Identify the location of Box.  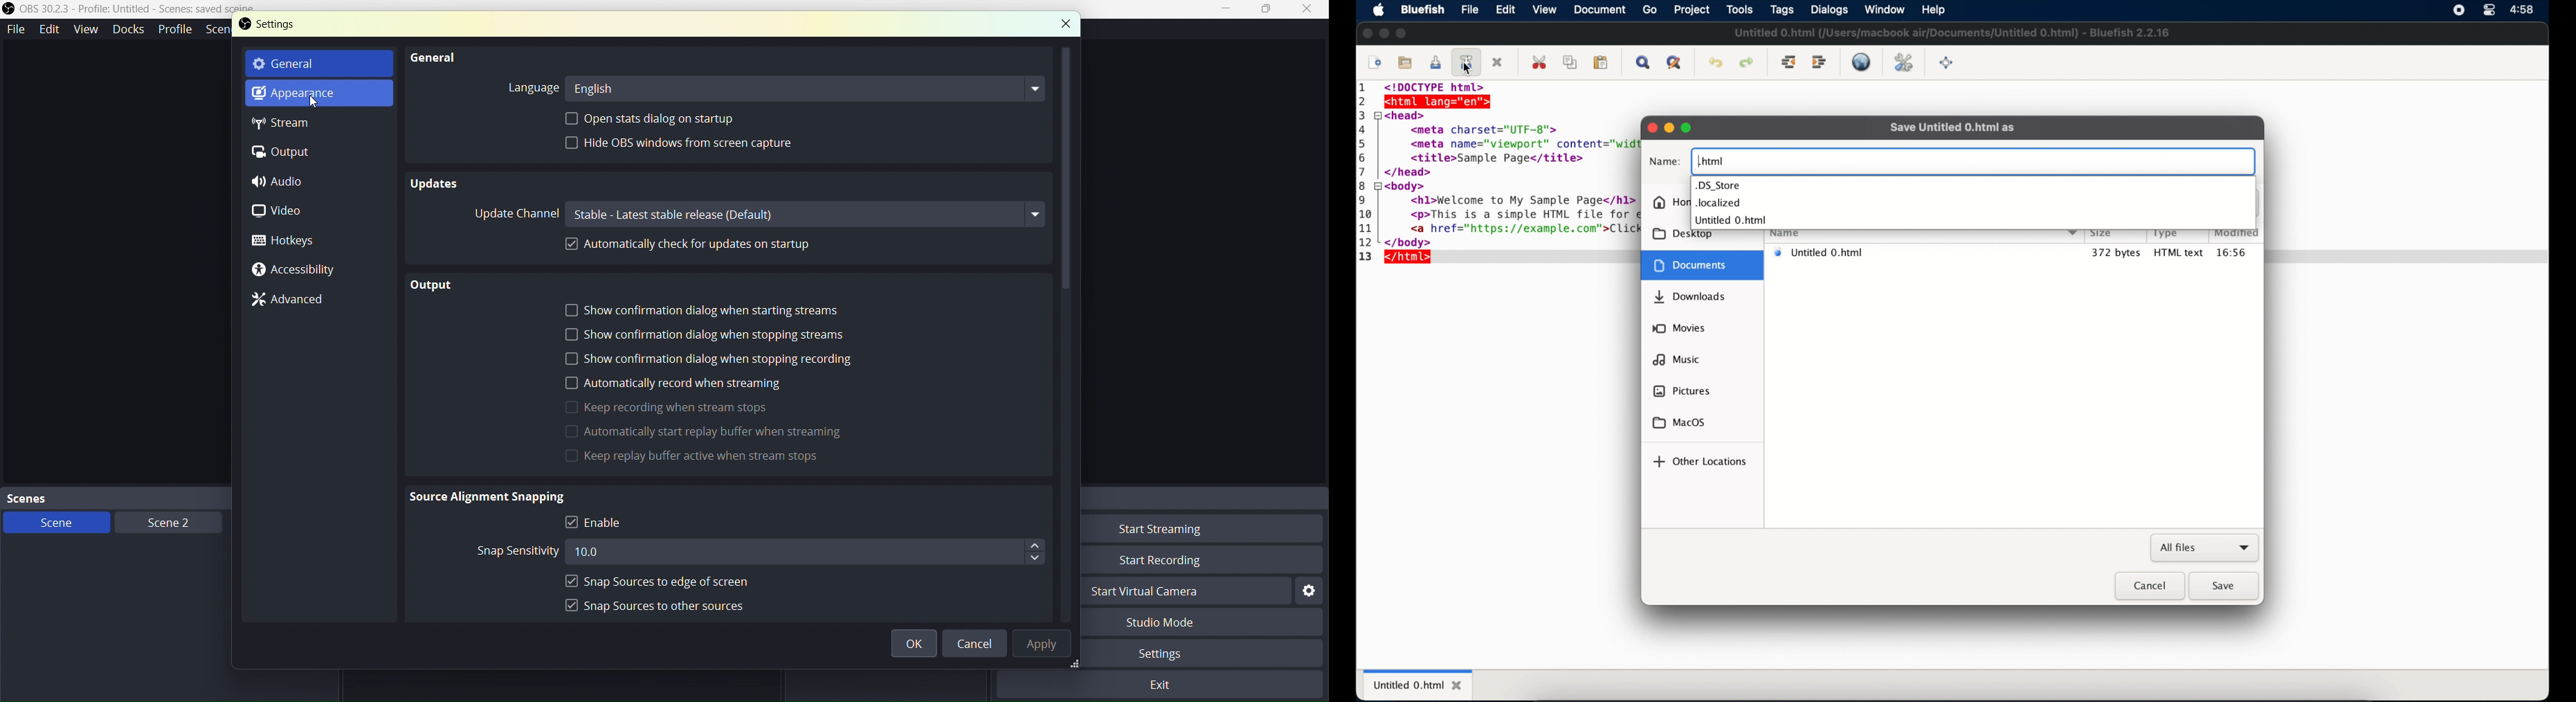
(1268, 10).